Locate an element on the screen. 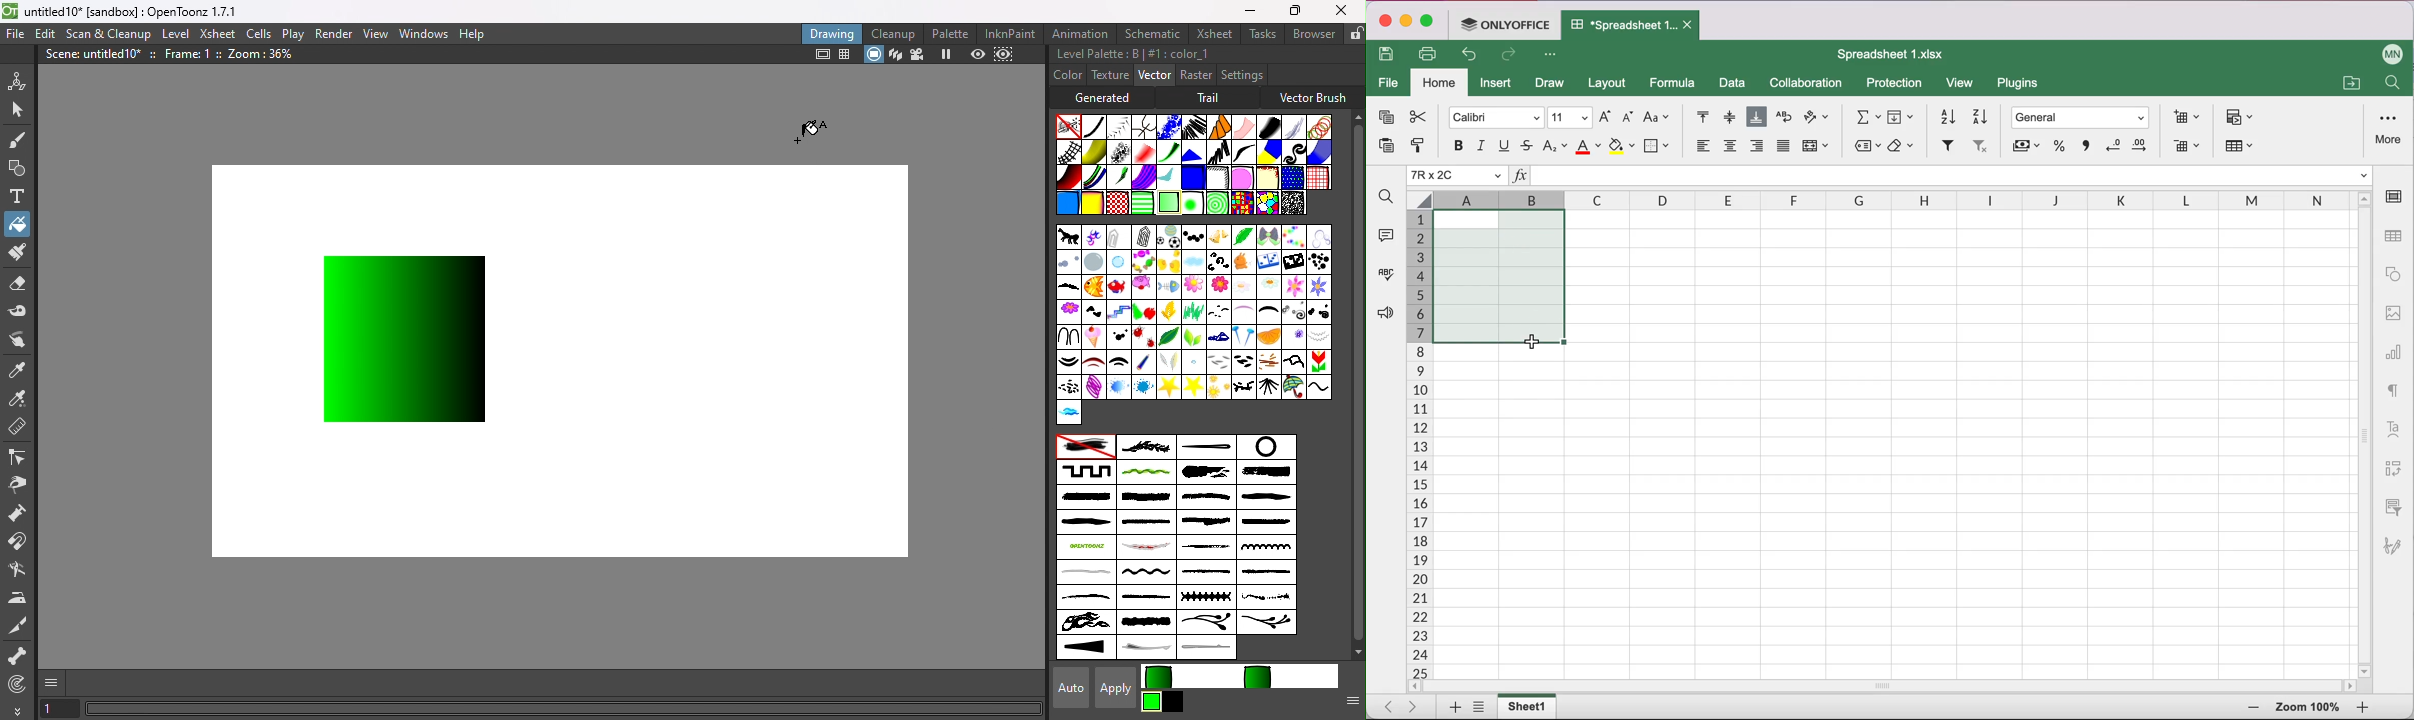 The width and height of the screenshot is (2436, 728). Jagged is located at coordinates (1193, 151).